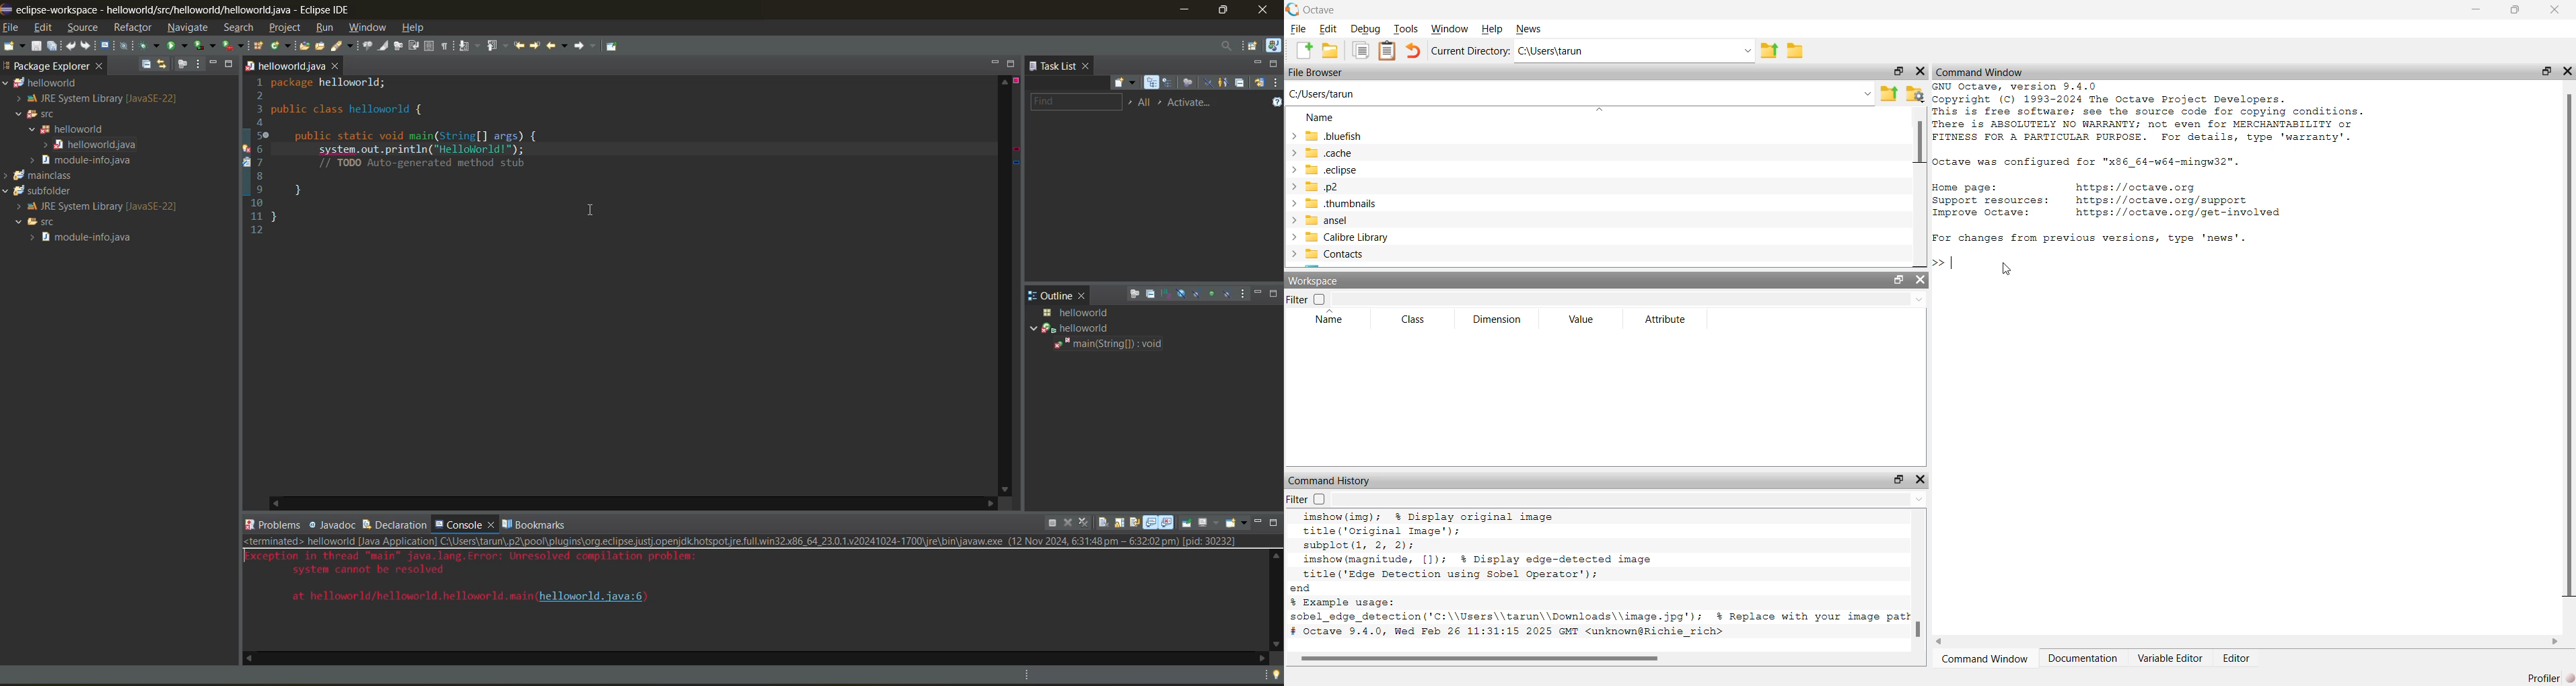 The image size is (2576, 700). Describe the element at coordinates (1214, 294) in the screenshot. I see `hide non public members` at that location.